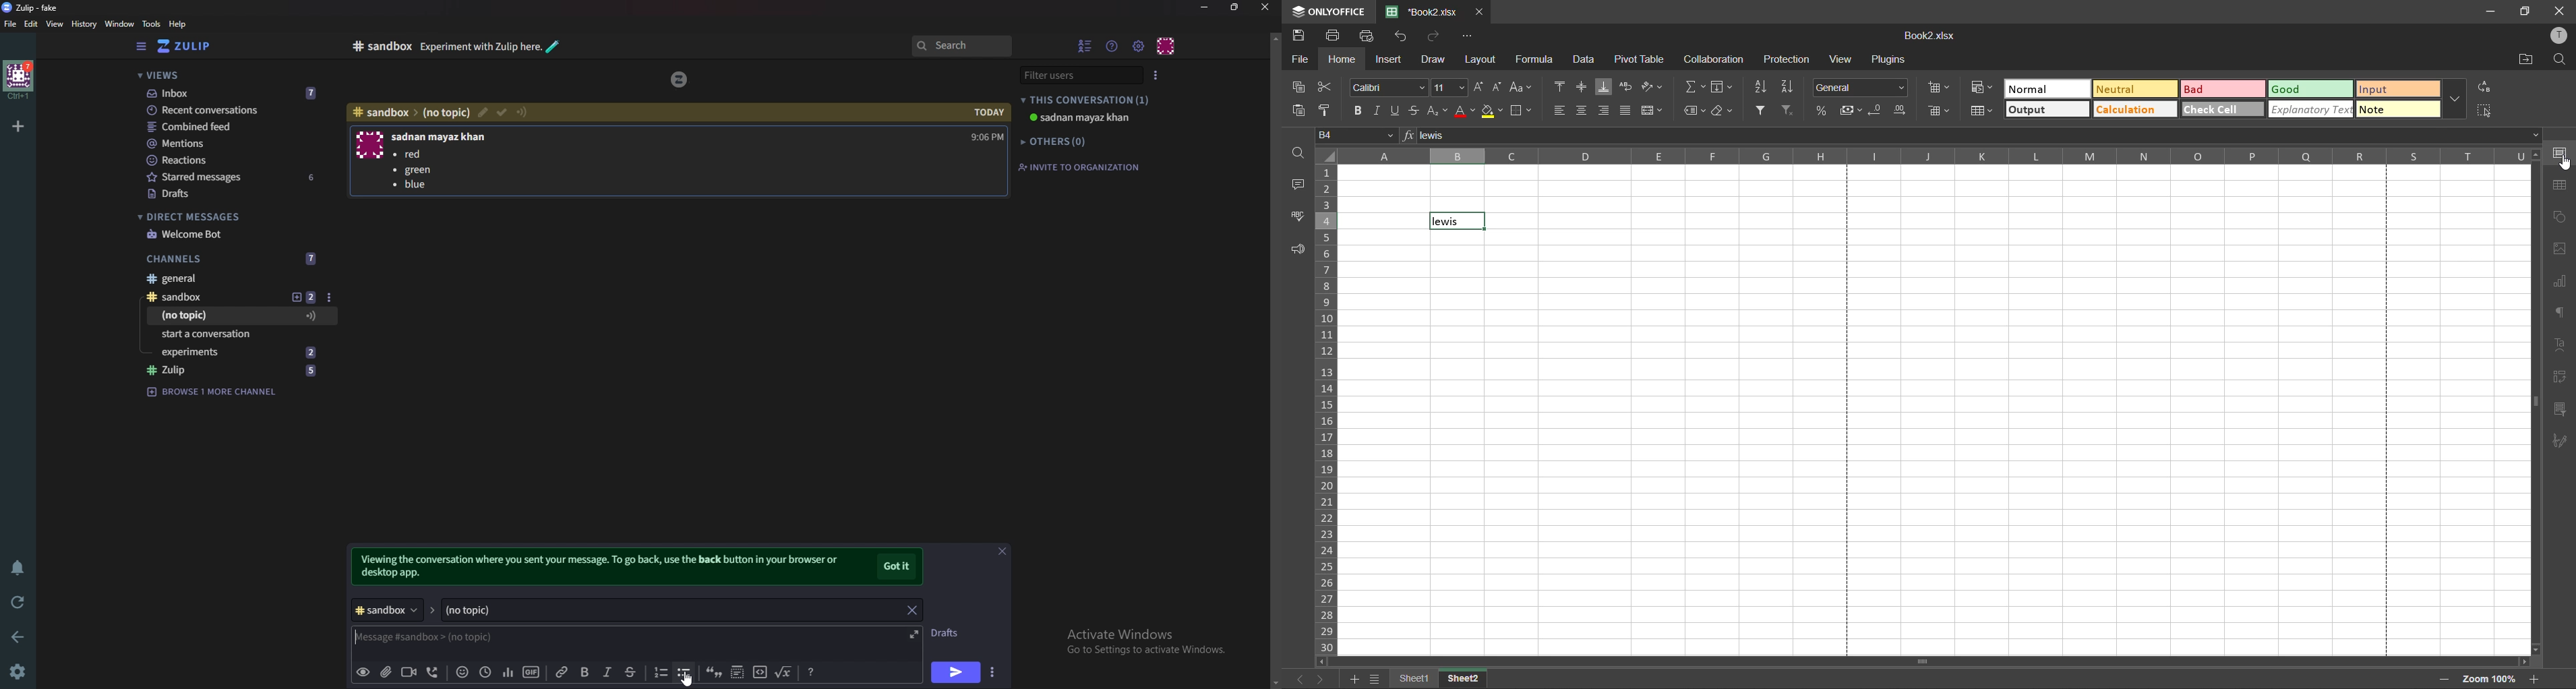  Describe the element at coordinates (2222, 109) in the screenshot. I see `check cell` at that location.